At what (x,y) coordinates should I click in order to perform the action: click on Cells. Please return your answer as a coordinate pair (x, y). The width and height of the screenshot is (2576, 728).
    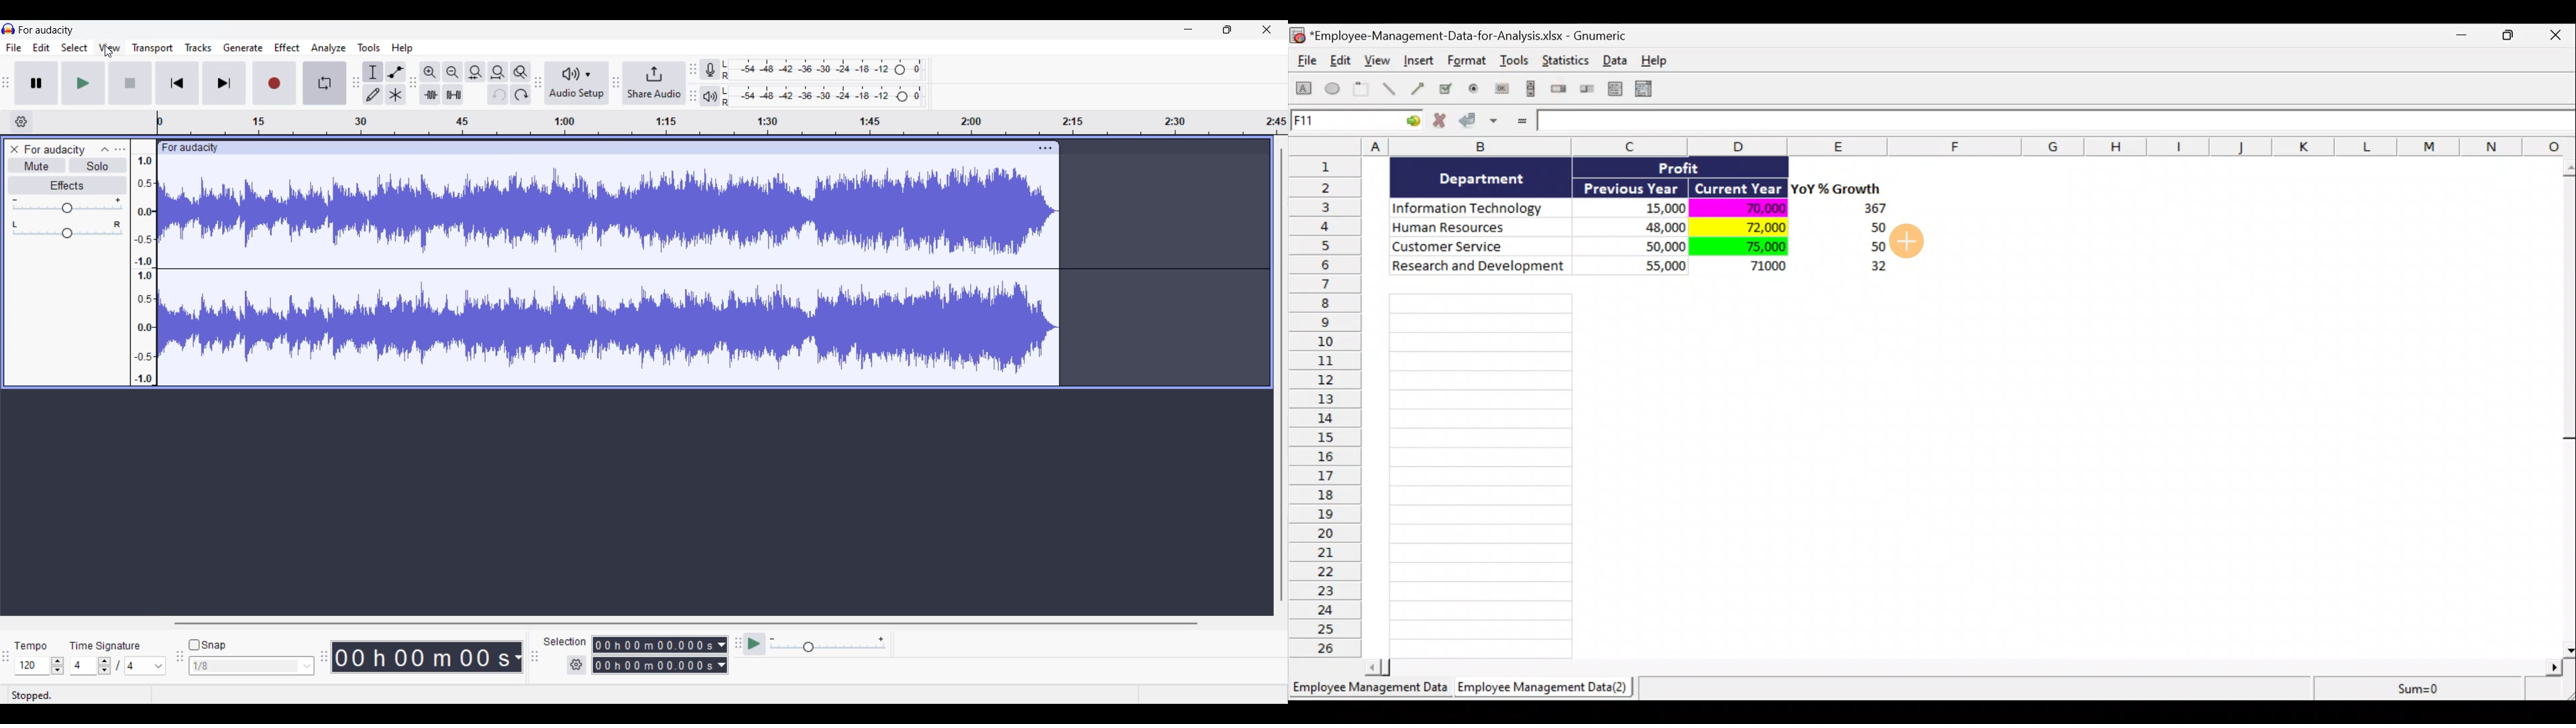
    Looking at the image, I should click on (1481, 472).